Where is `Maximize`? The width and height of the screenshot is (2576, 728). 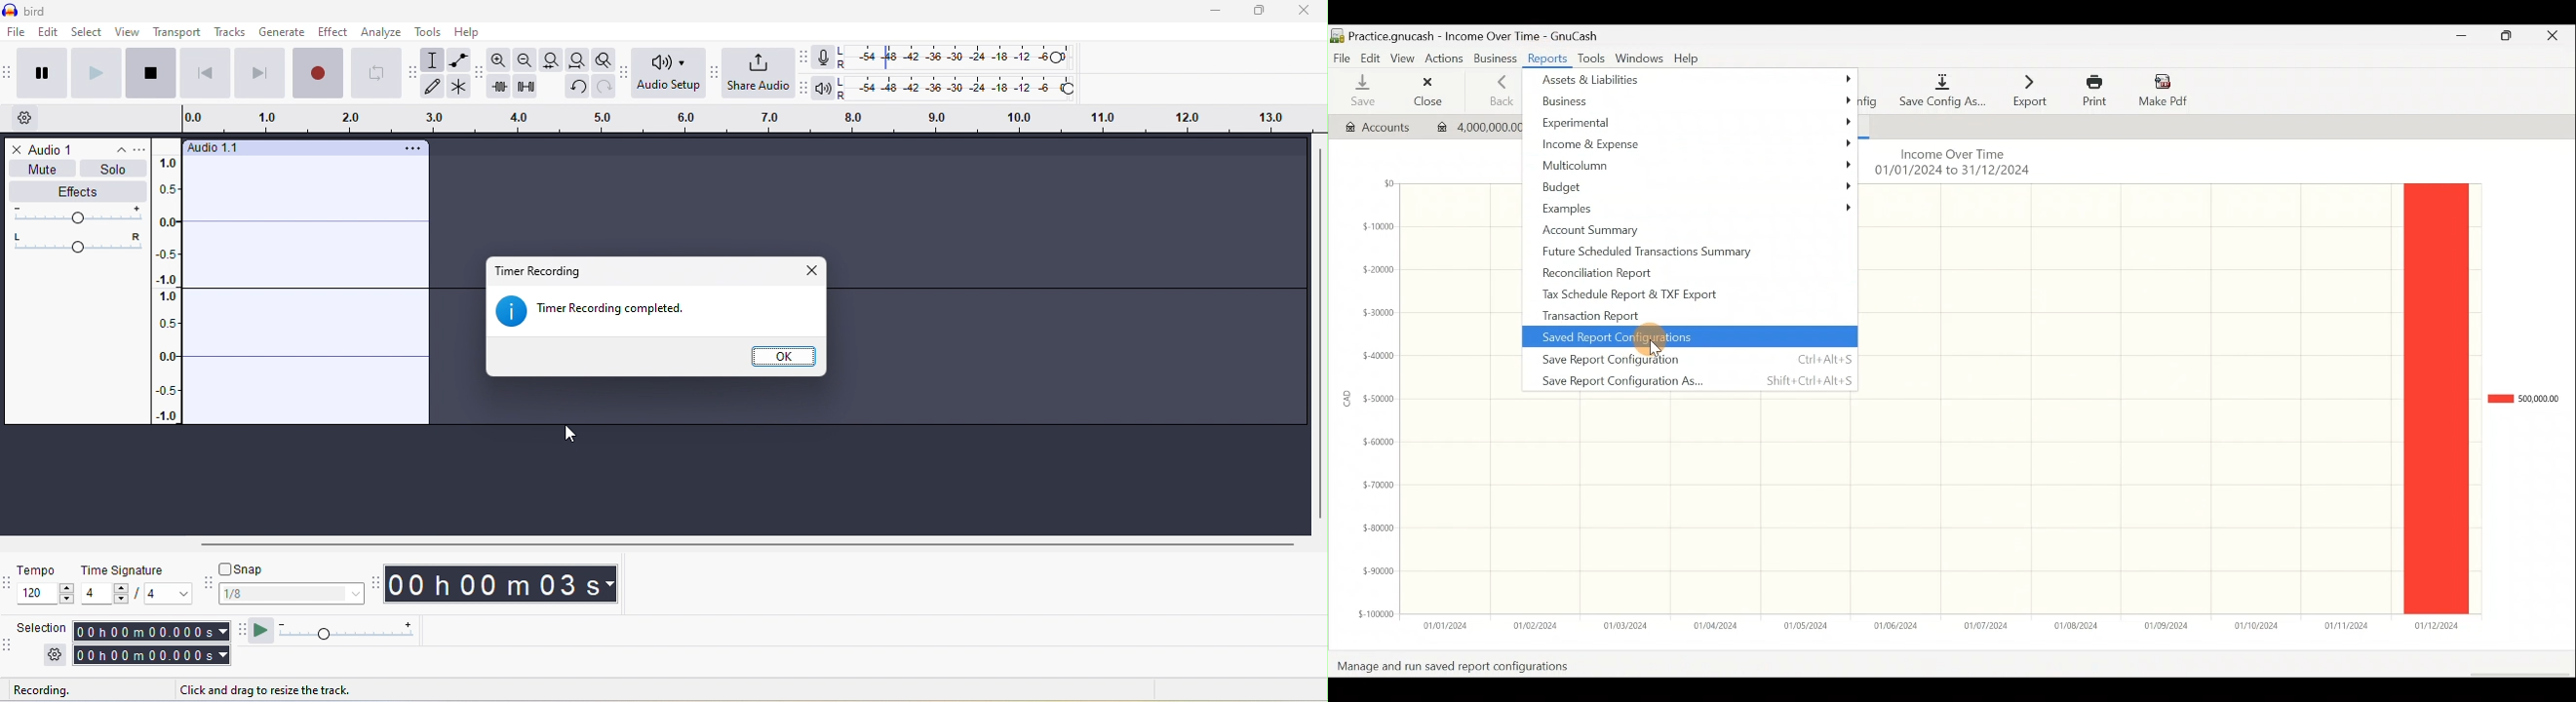
Maximize is located at coordinates (2508, 39).